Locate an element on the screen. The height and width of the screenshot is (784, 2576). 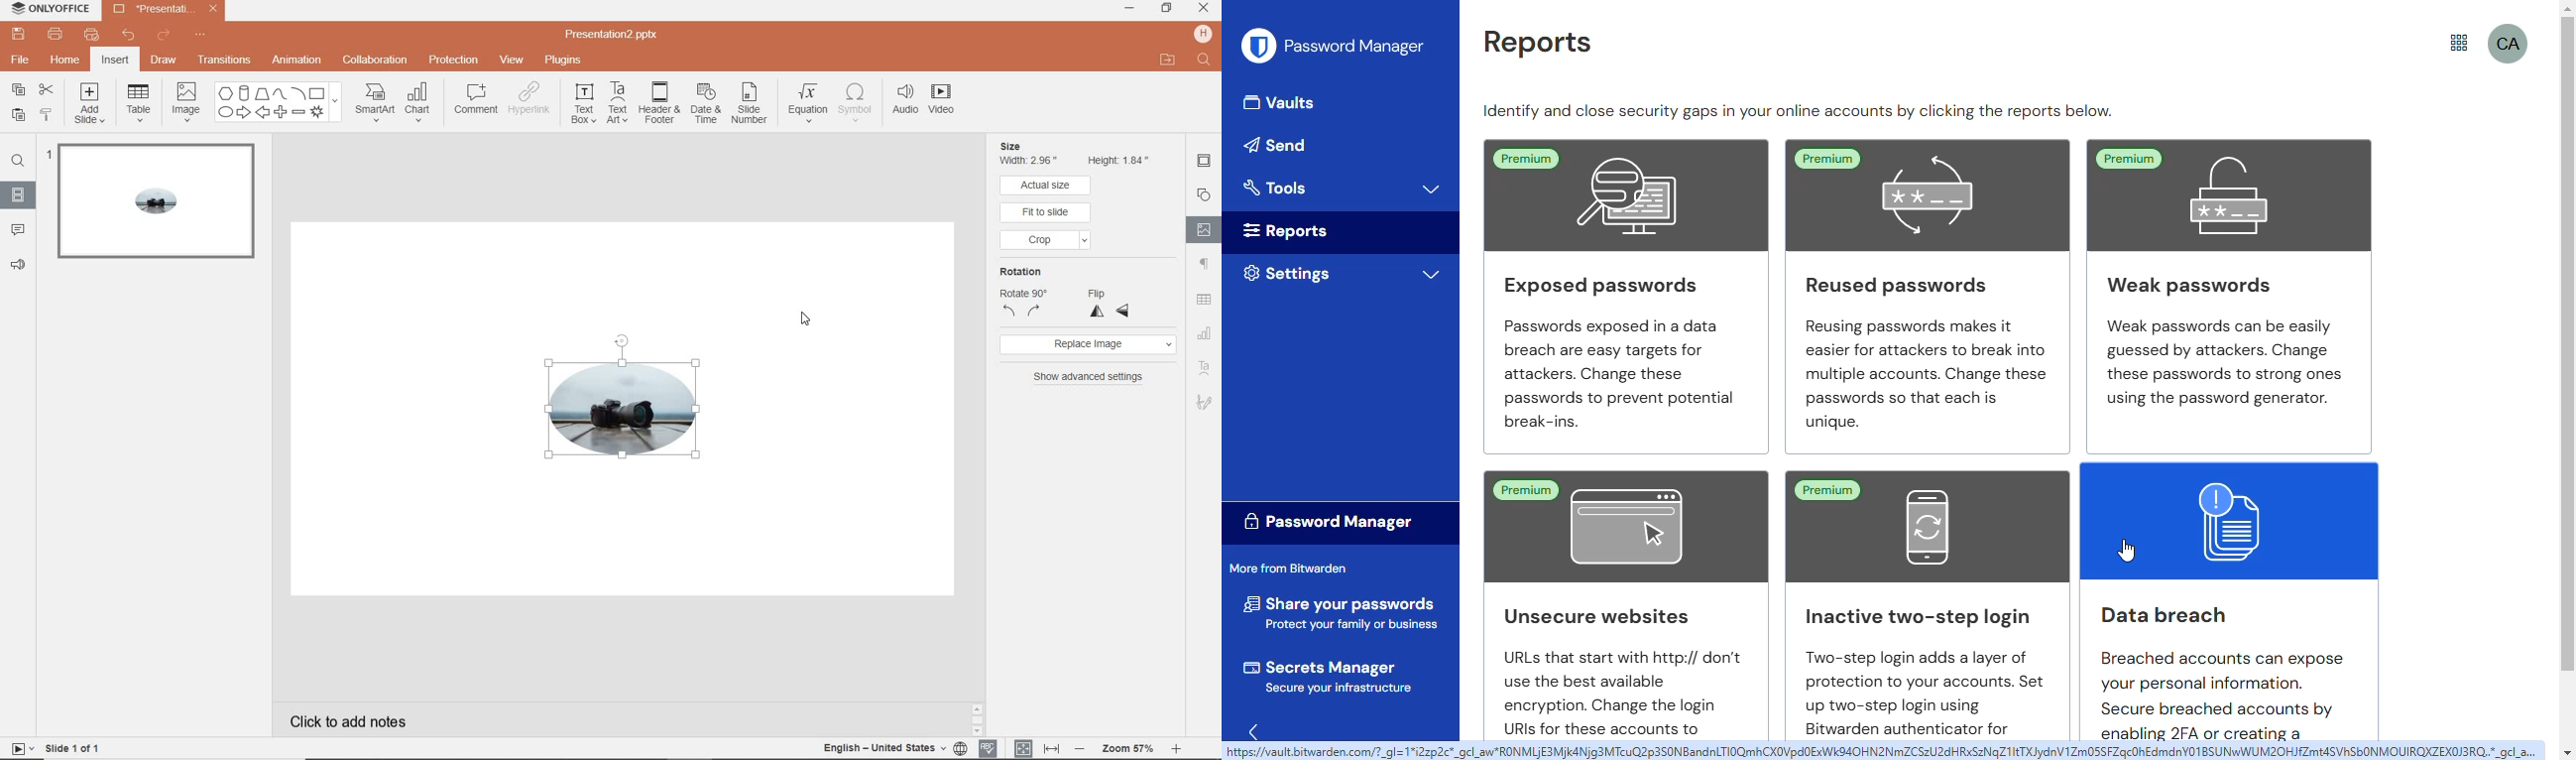
cut is located at coordinates (47, 89).